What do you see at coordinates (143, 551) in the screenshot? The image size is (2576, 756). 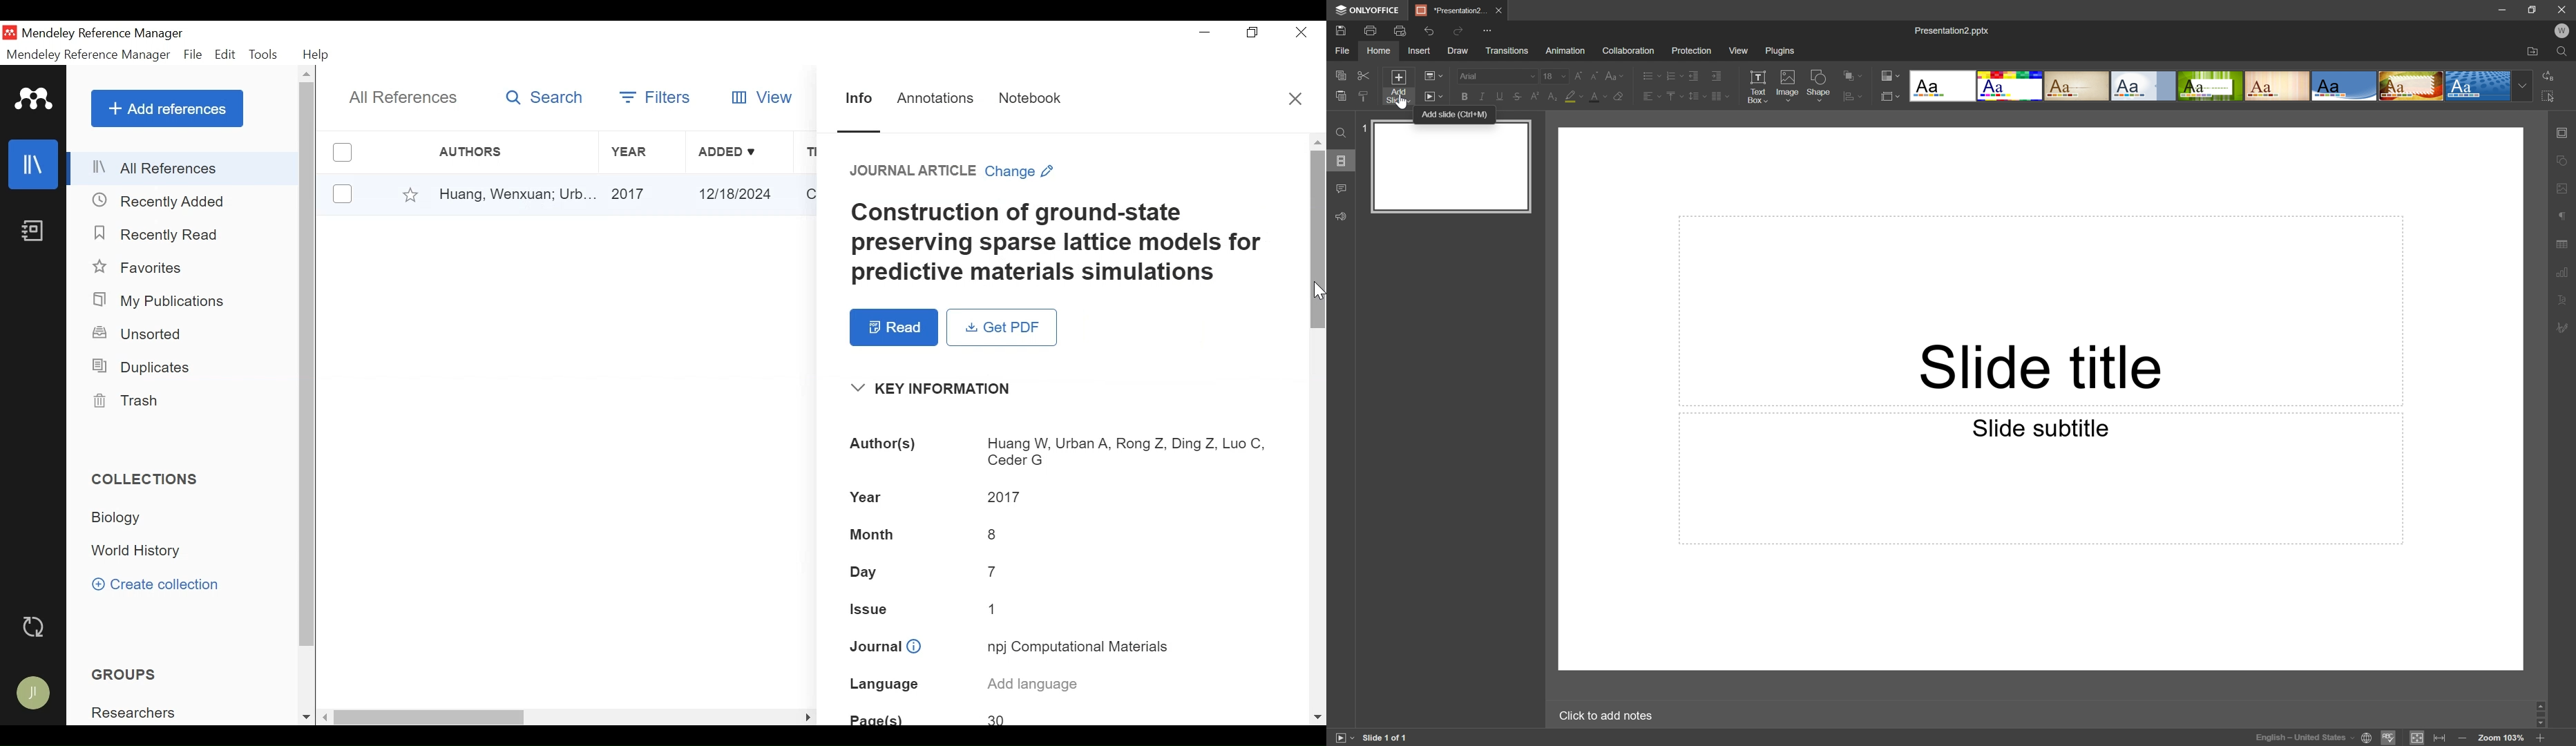 I see `Collection` at bounding box center [143, 551].